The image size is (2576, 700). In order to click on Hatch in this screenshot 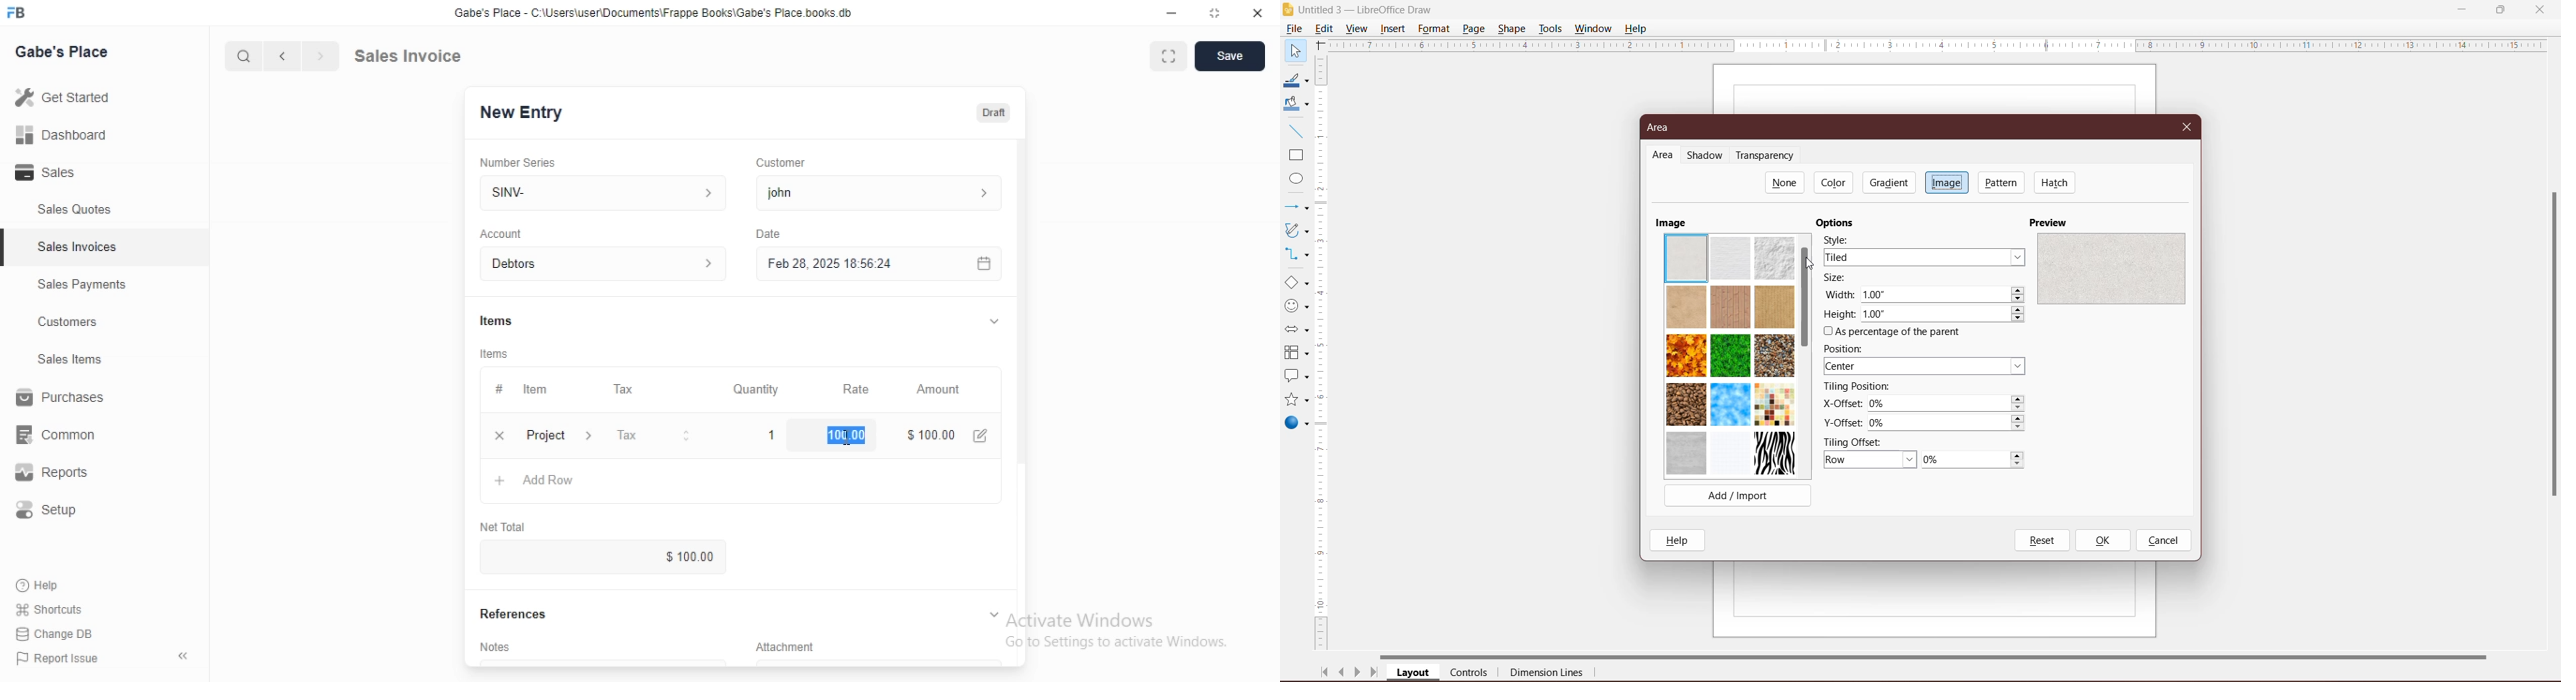, I will do `click(2055, 182)`.